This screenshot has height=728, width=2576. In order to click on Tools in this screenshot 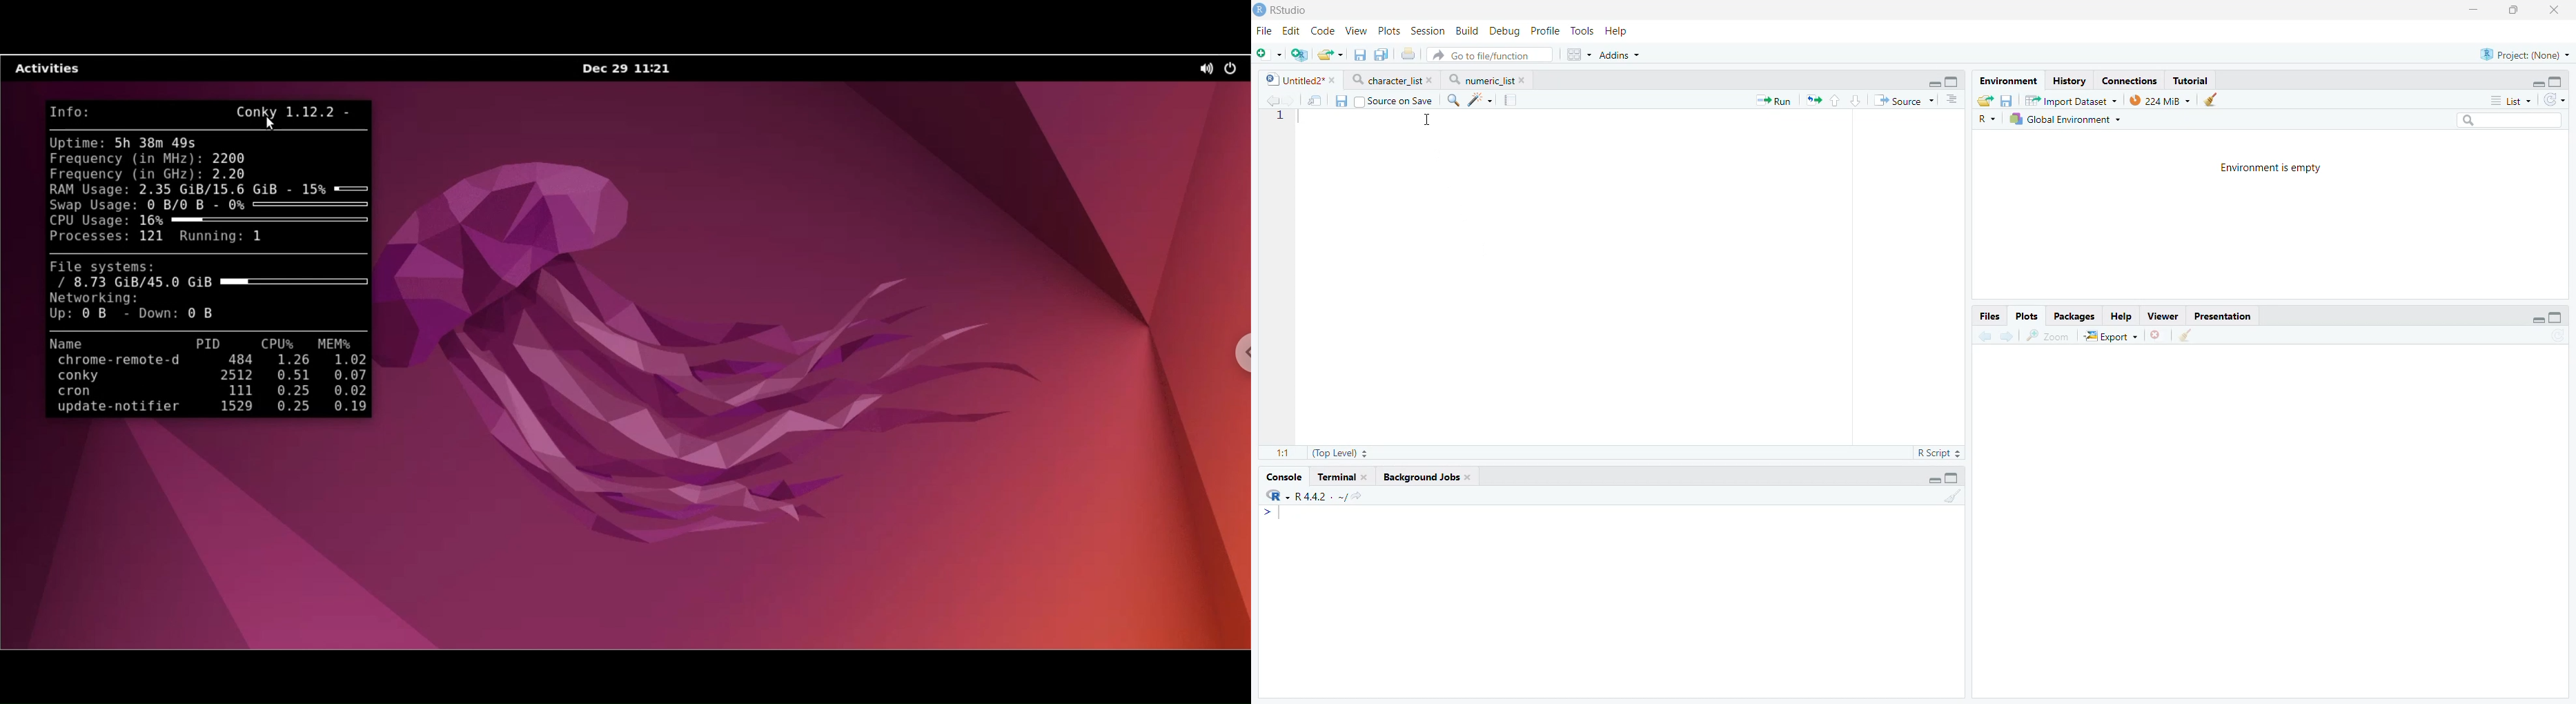, I will do `click(1582, 30)`.